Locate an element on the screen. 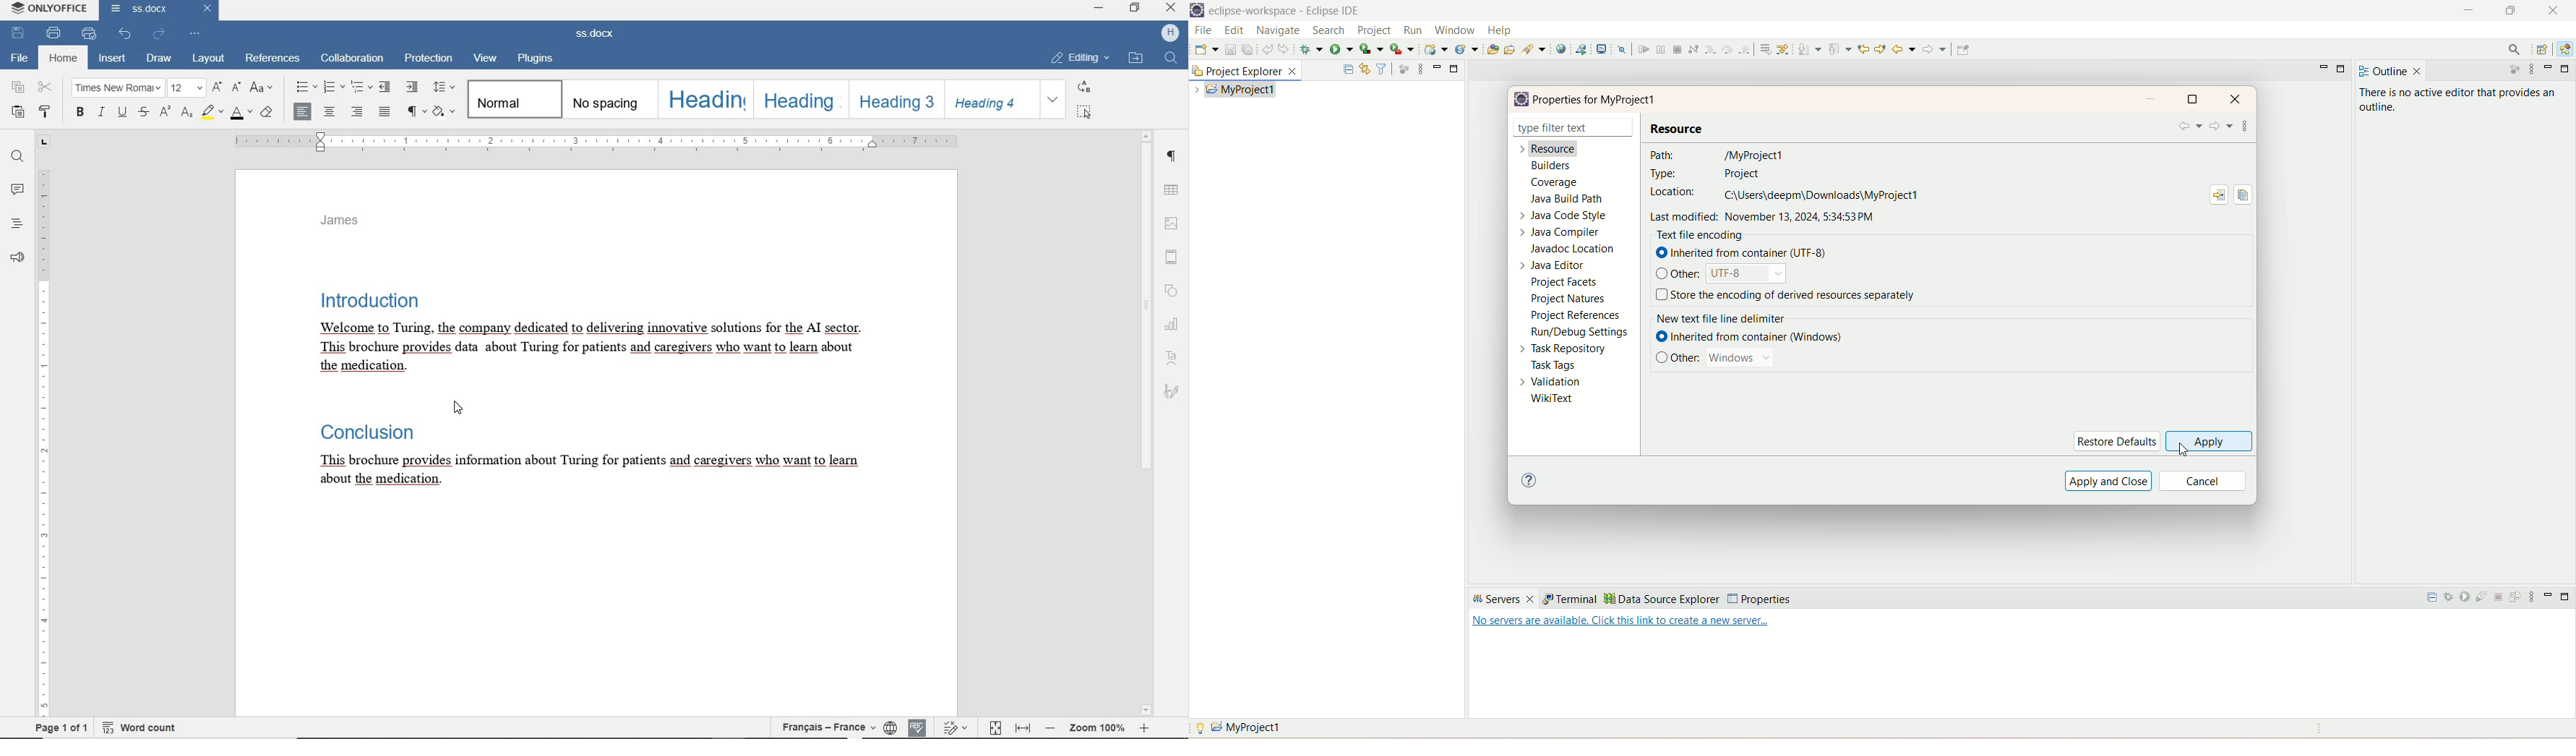 The height and width of the screenshot is (756, 2576). FEEDBACK & SUPPORT is located at coordinates (16, 258).